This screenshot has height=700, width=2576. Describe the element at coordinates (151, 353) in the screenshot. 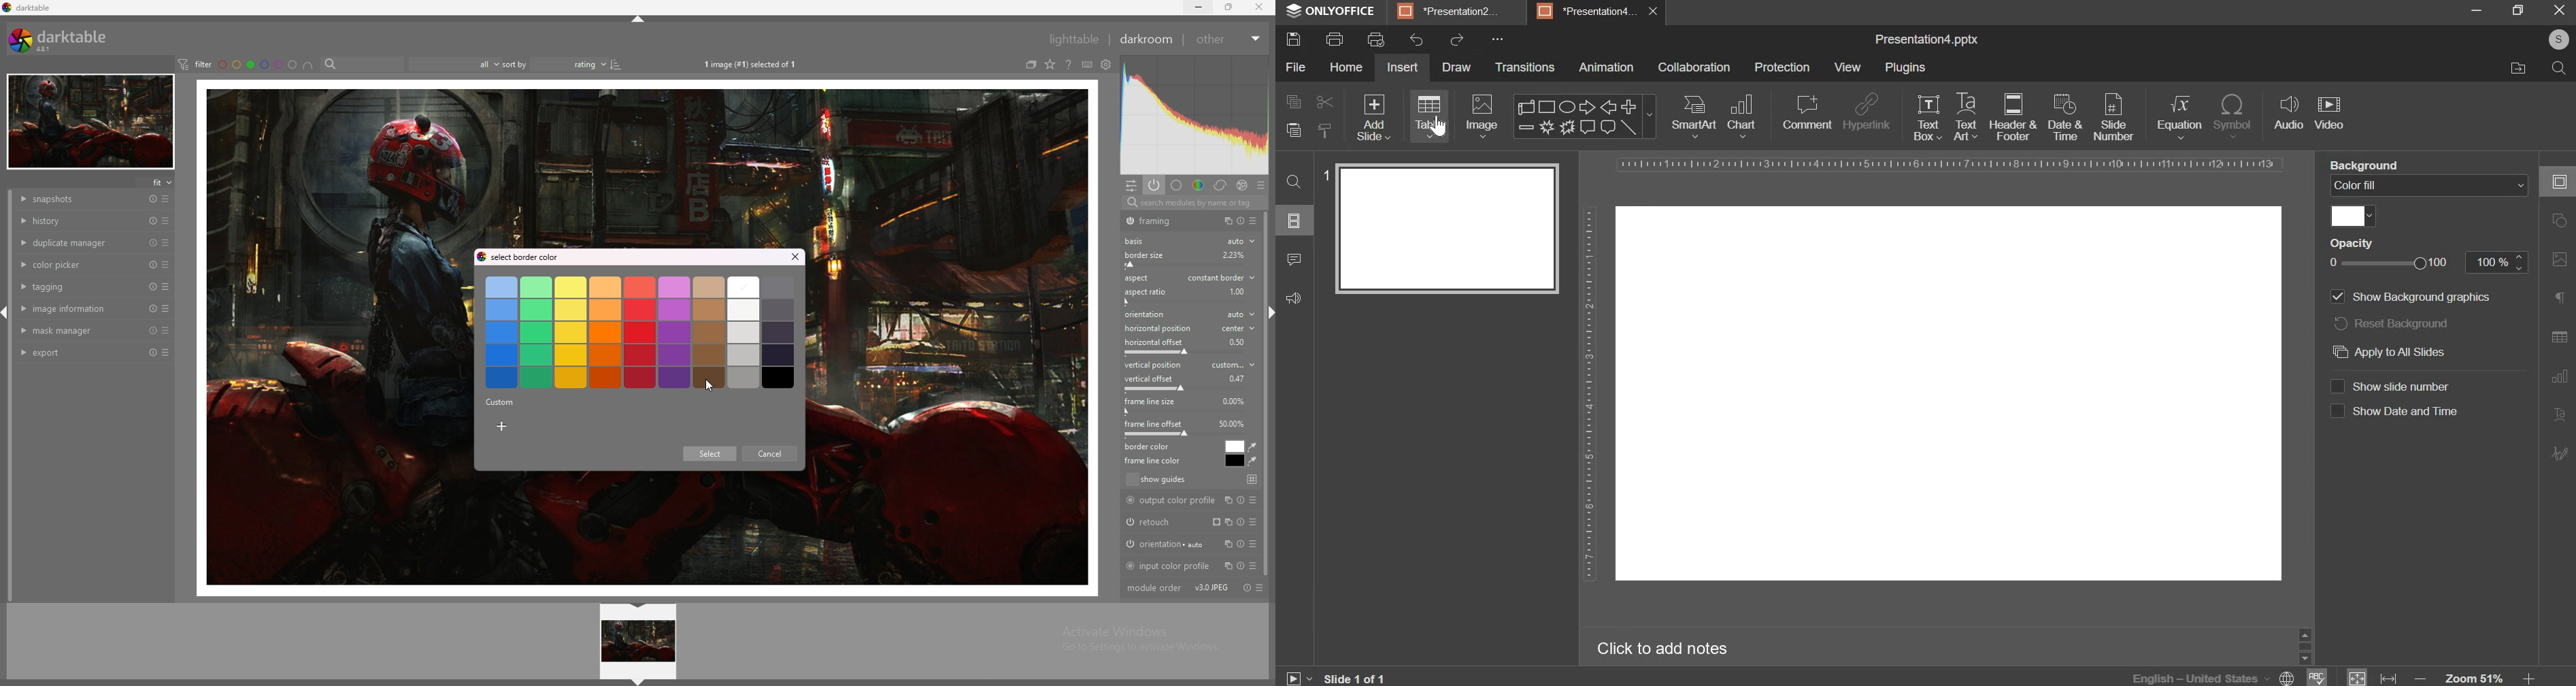

I see `reset` at that location.